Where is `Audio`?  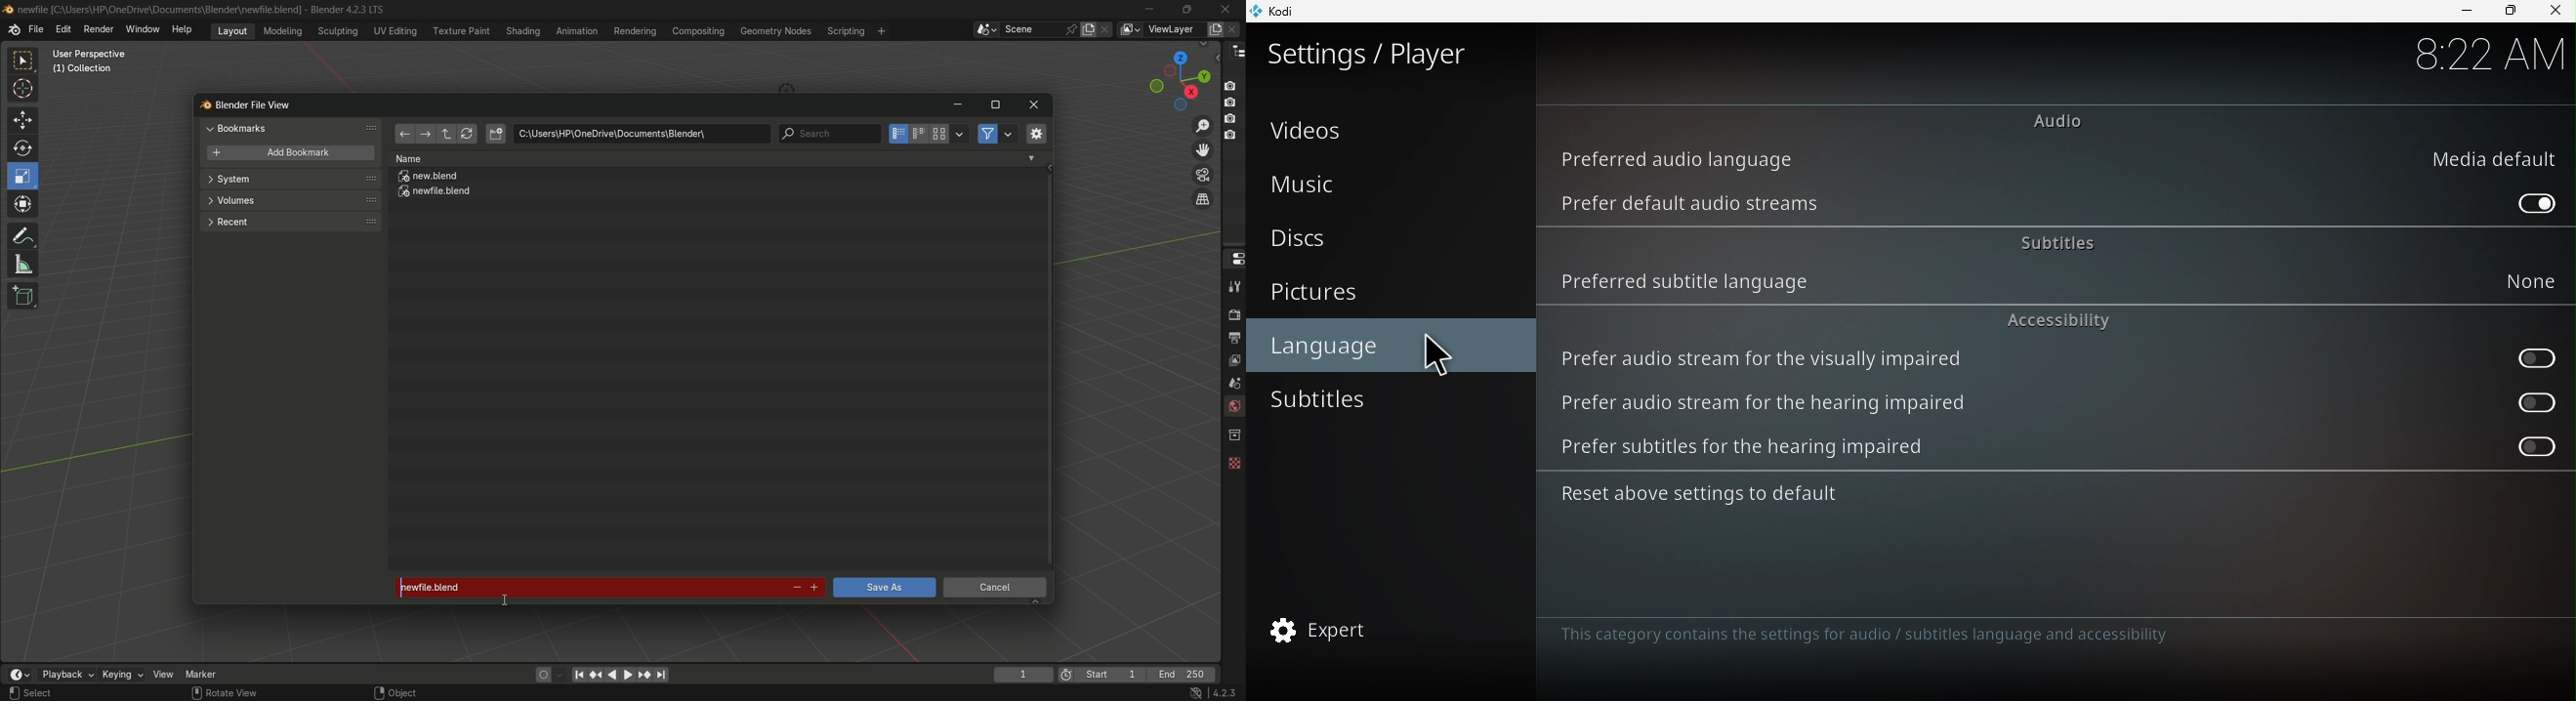
Audio is located at coordinates (2055, 120).